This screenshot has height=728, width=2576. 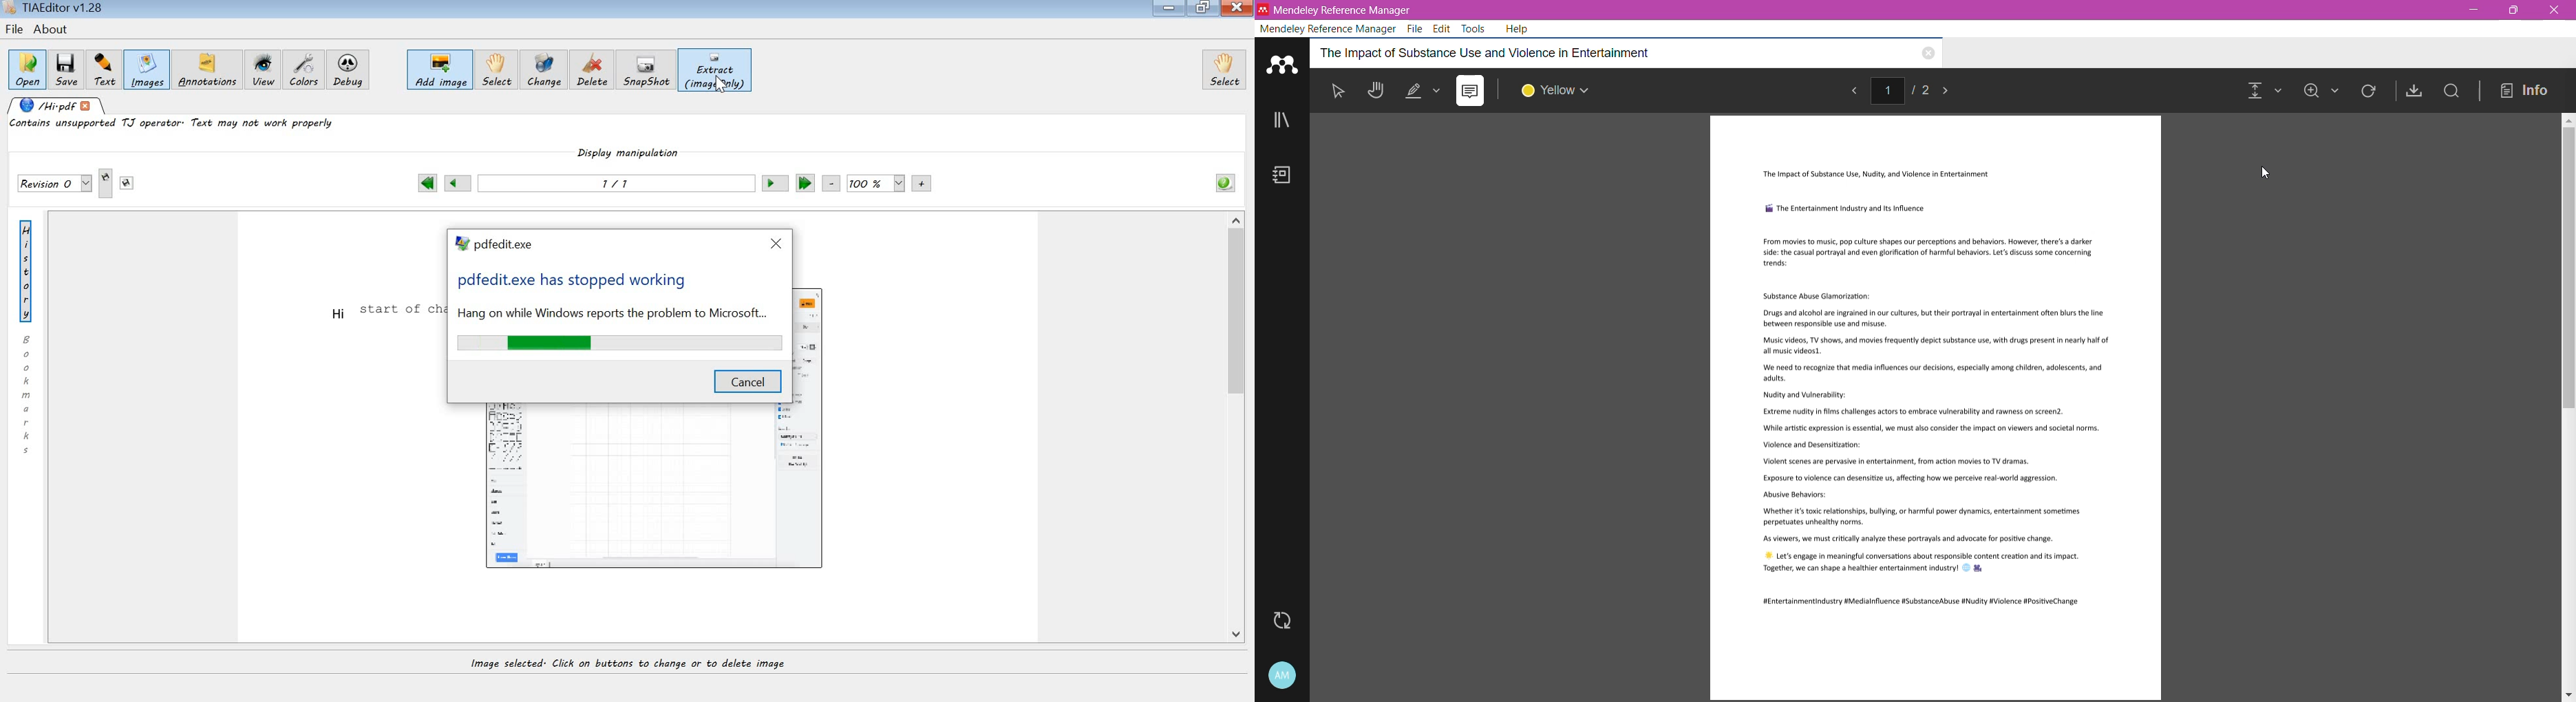 I want to click on Mendeley Reference Manager, so click(x=1329, y=28).